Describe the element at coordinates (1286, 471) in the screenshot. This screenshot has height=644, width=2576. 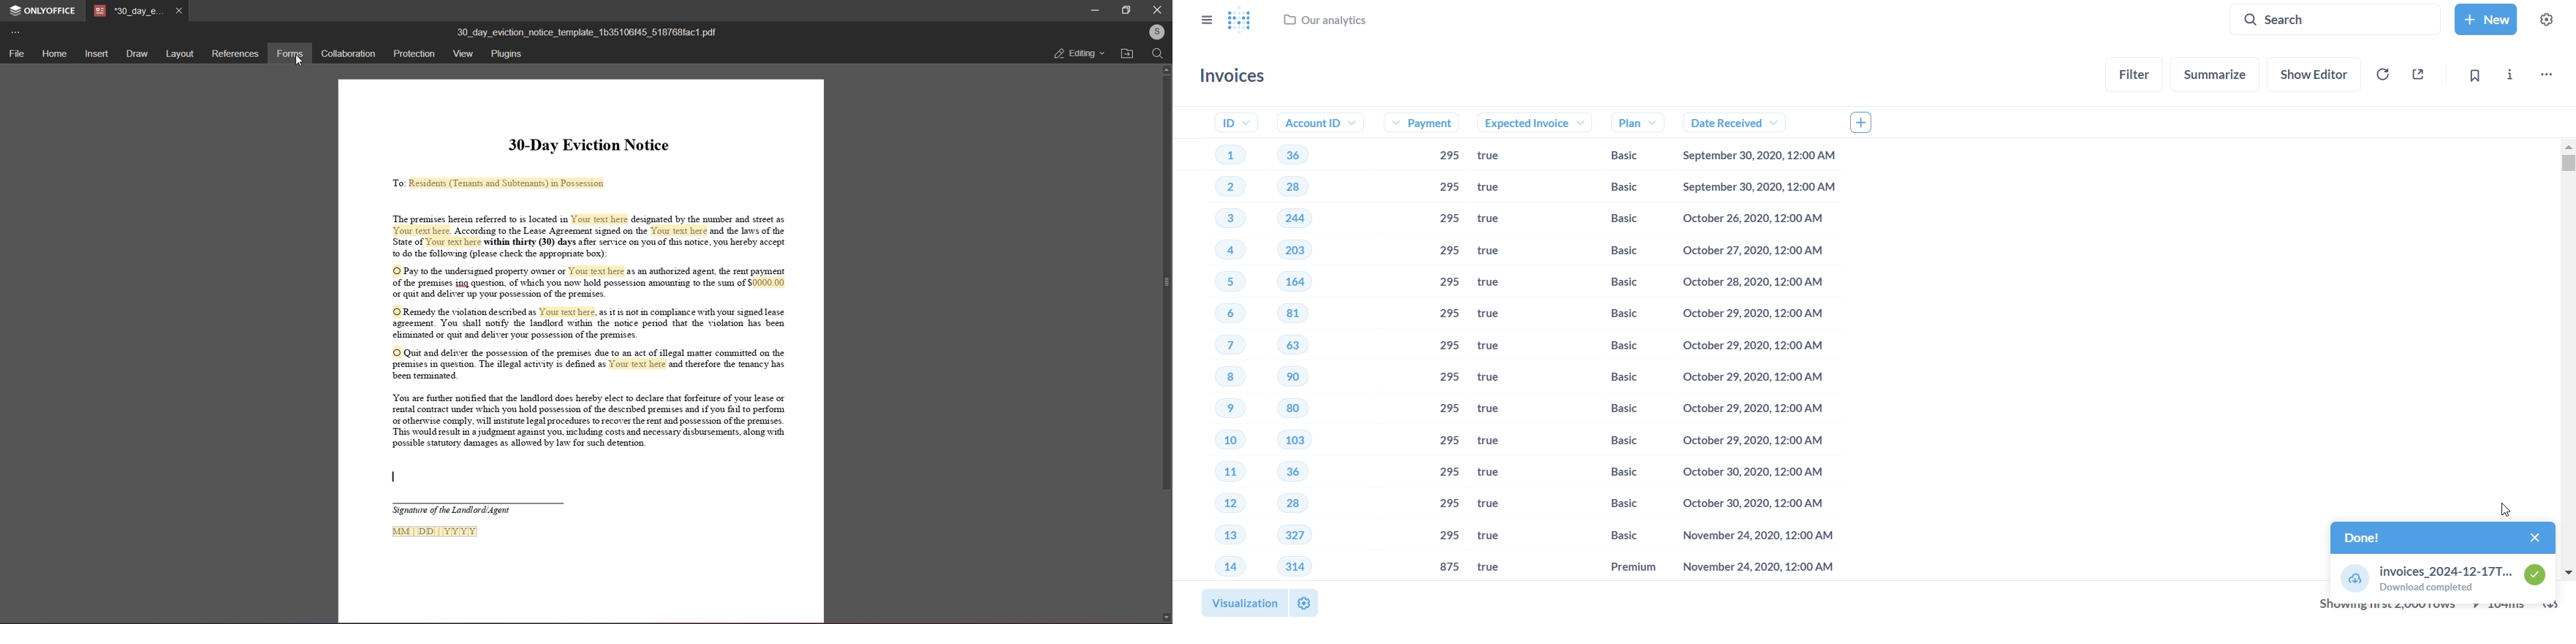
I see `36` at that location.